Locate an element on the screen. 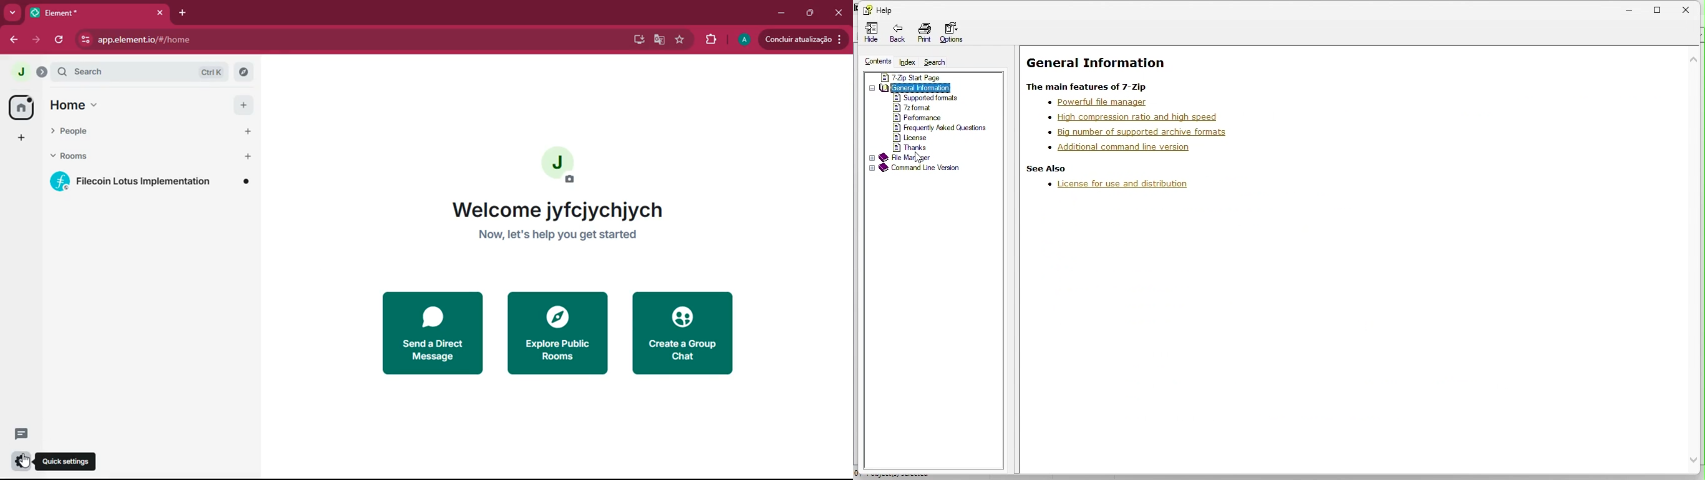 The width and height of the screenshot is (1708, 504). File manager is located at coordinates (903, 158).